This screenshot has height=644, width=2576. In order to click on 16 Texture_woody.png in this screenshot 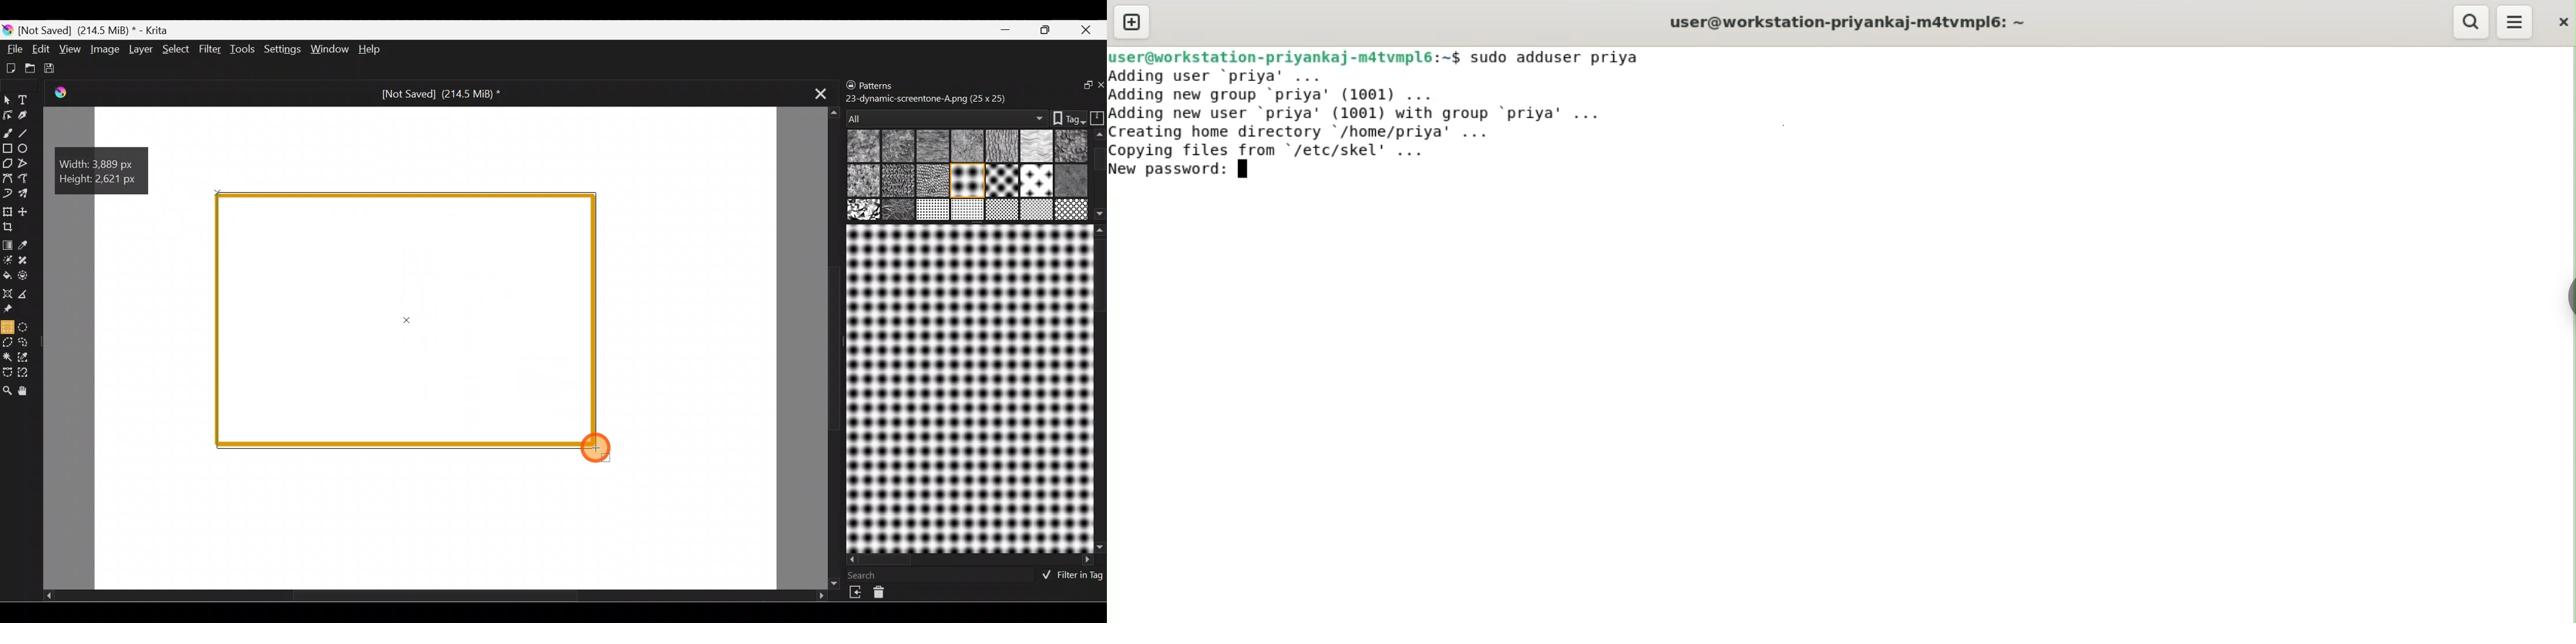, I will do `click(934, 211)`.